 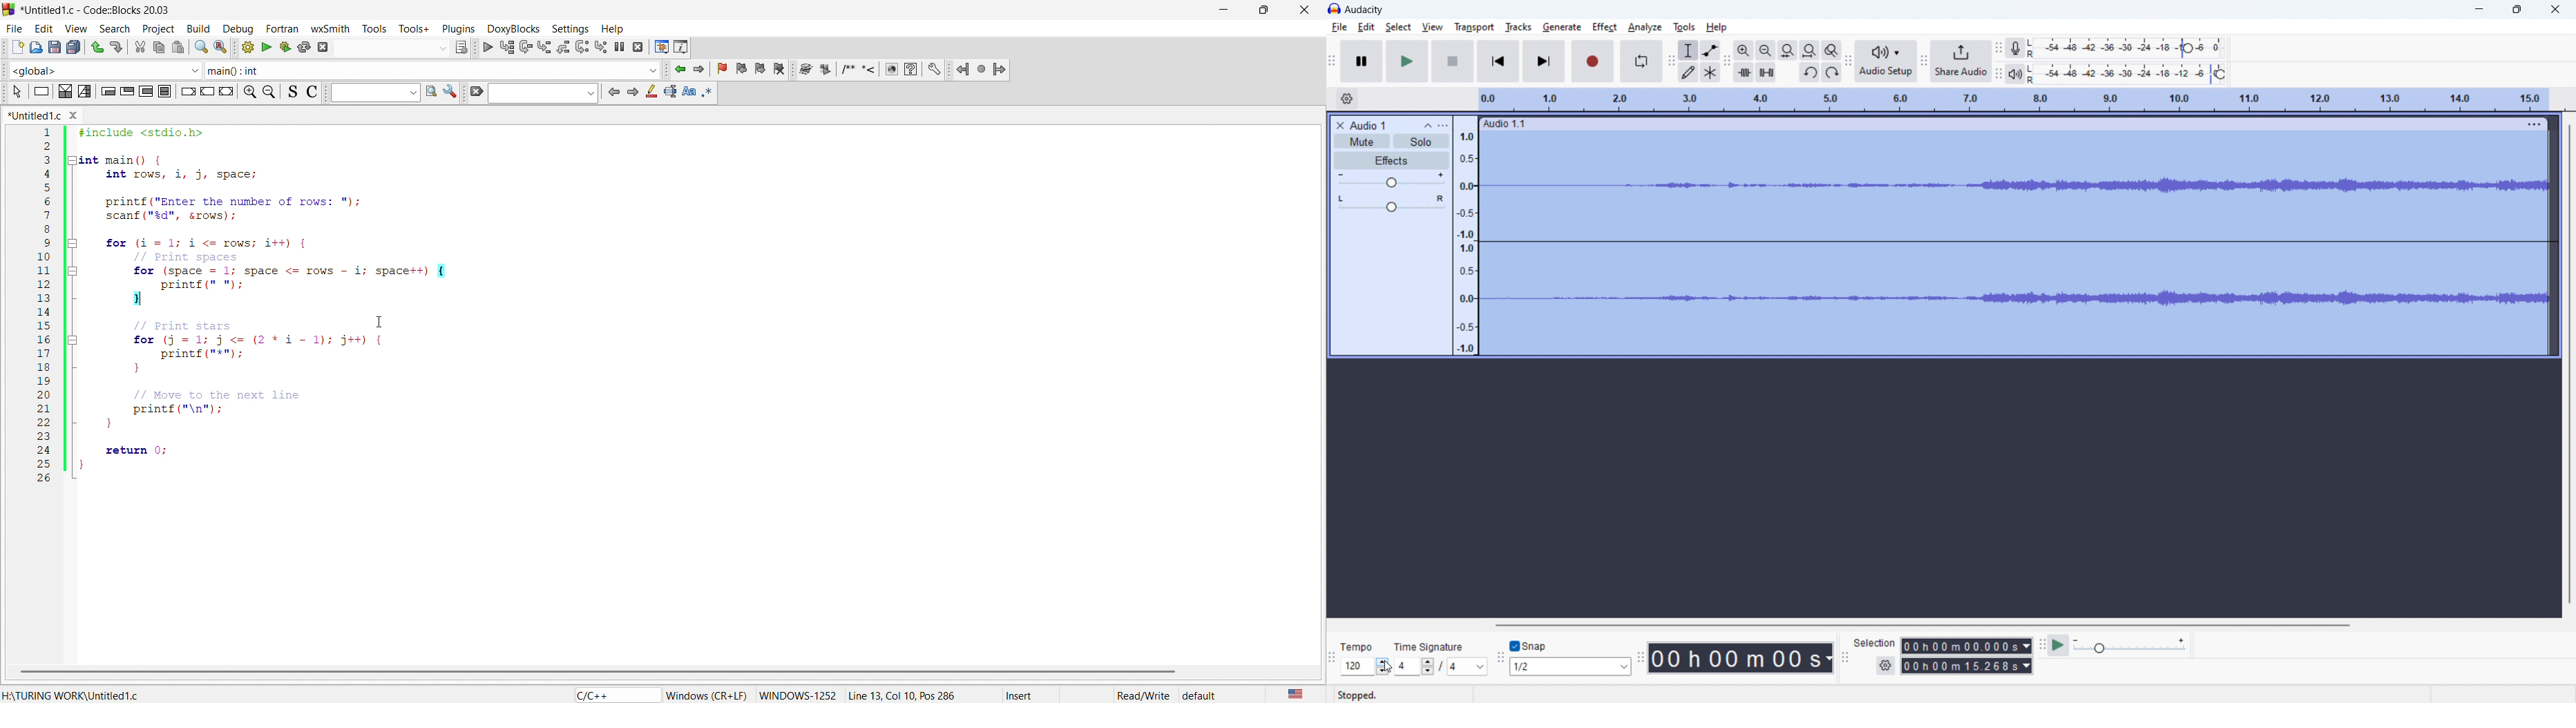 I want to click on toggle bookmark, so click(x=723, y=69).